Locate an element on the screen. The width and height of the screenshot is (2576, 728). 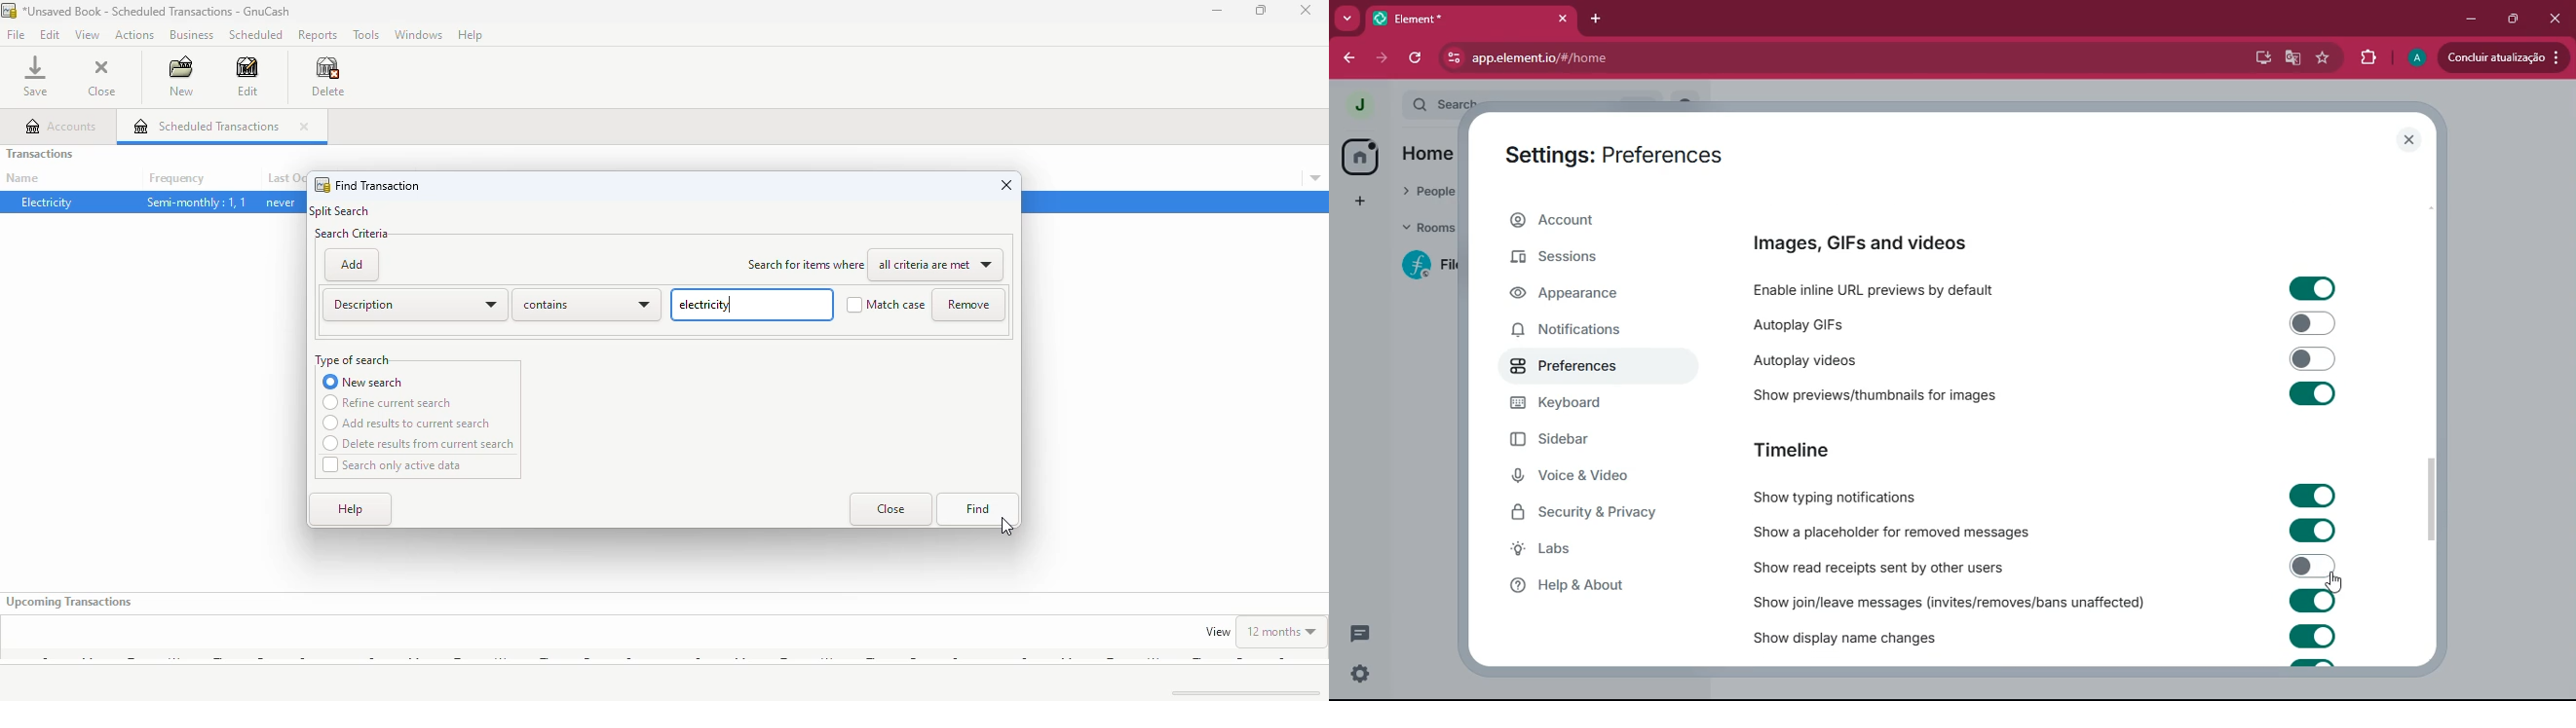
extensions is located at coordinates (2370, 58).